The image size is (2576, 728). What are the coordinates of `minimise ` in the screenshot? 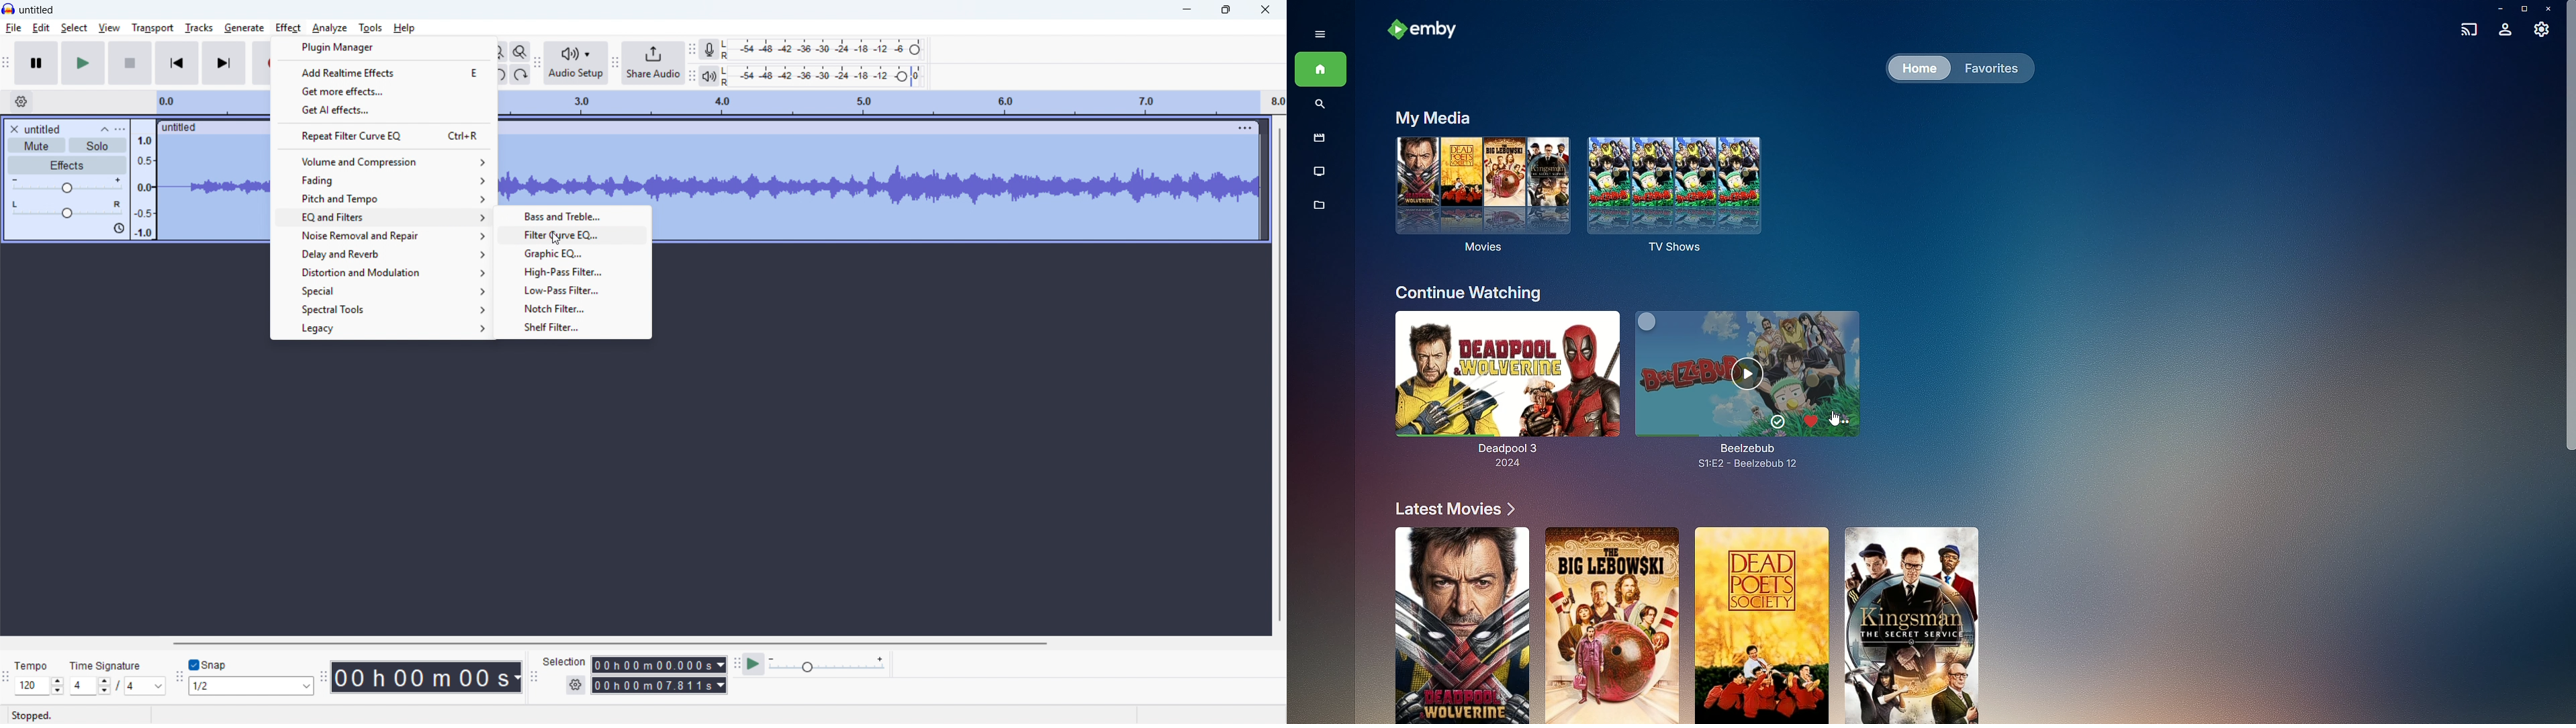 It's located at (1185, 10).